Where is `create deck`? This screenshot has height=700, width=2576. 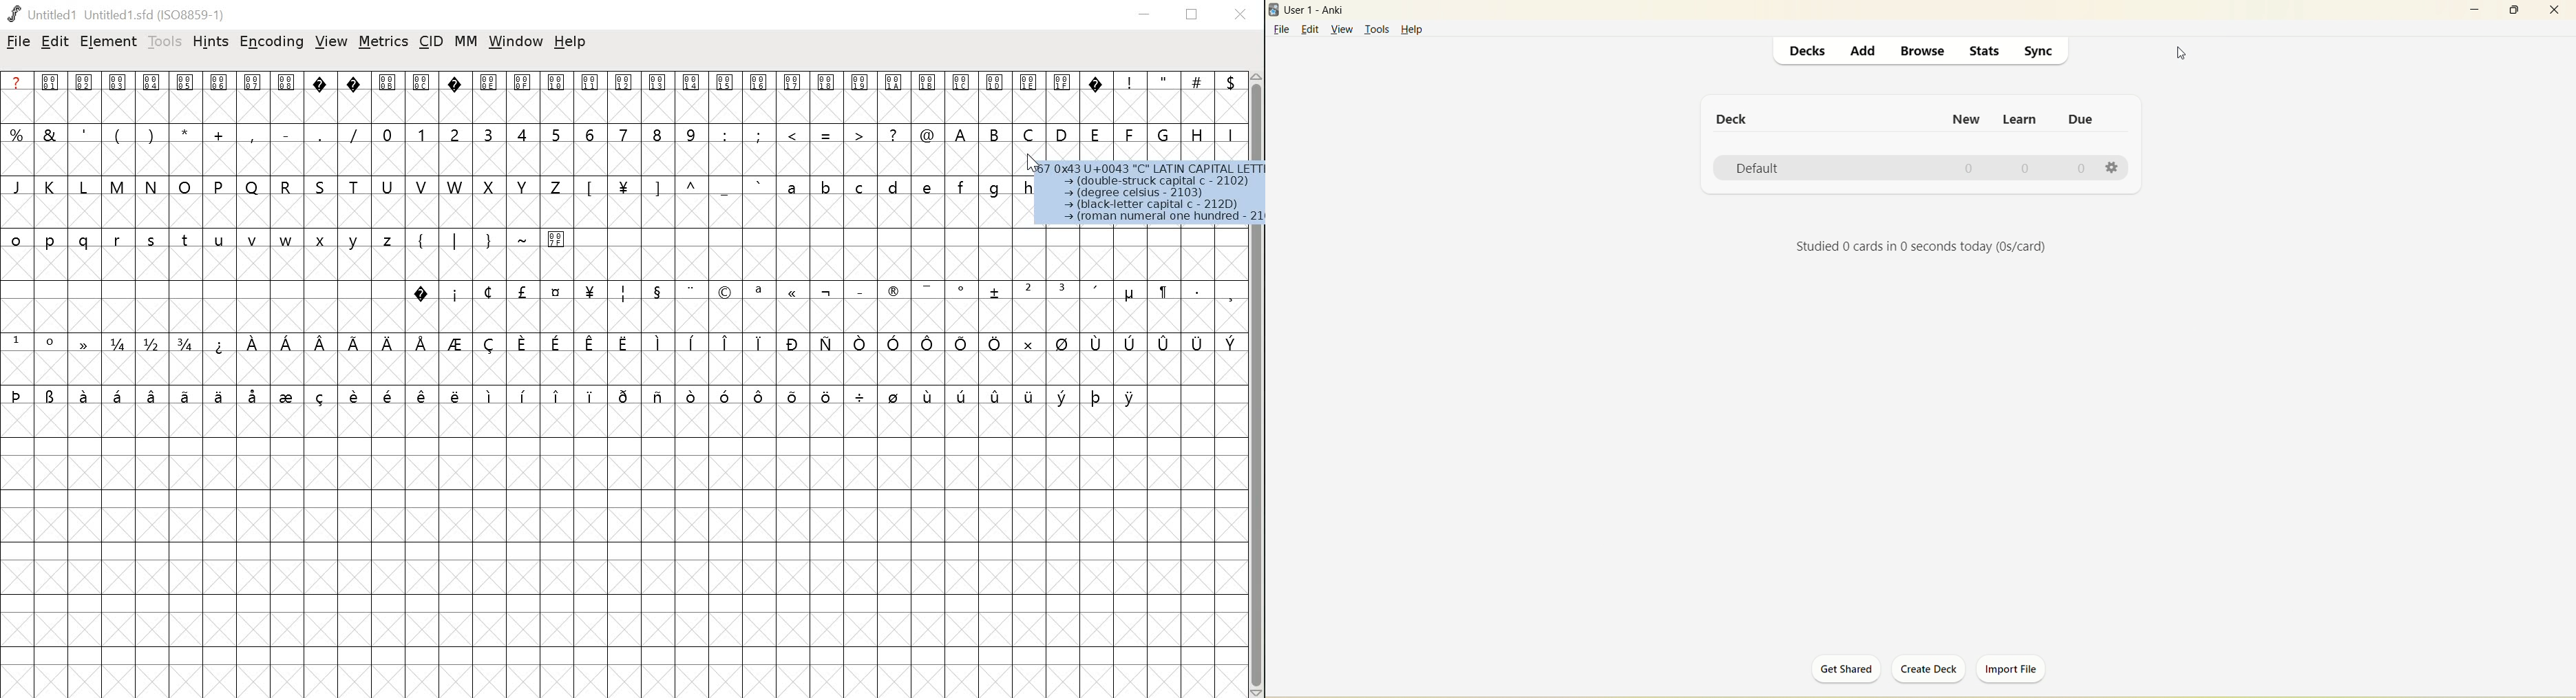
create deck is located at coordinates (1927, 669).